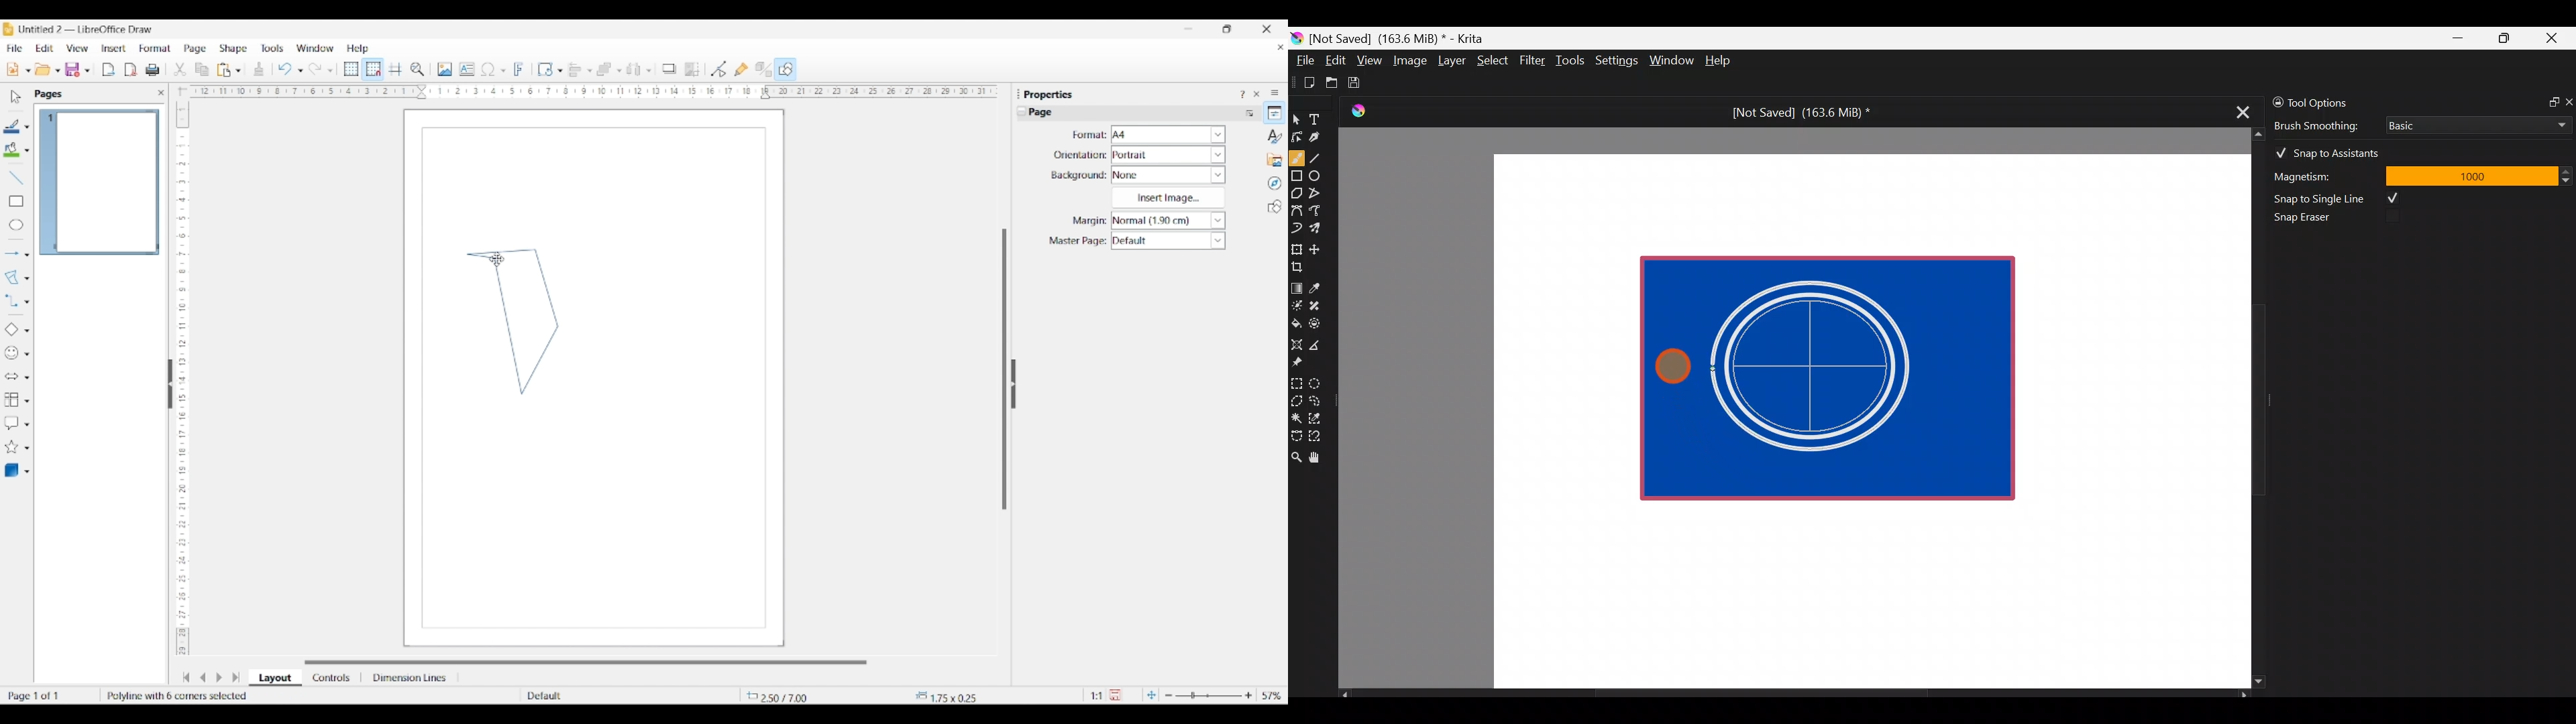  I want to click on Redo last action, so click(315, 69).